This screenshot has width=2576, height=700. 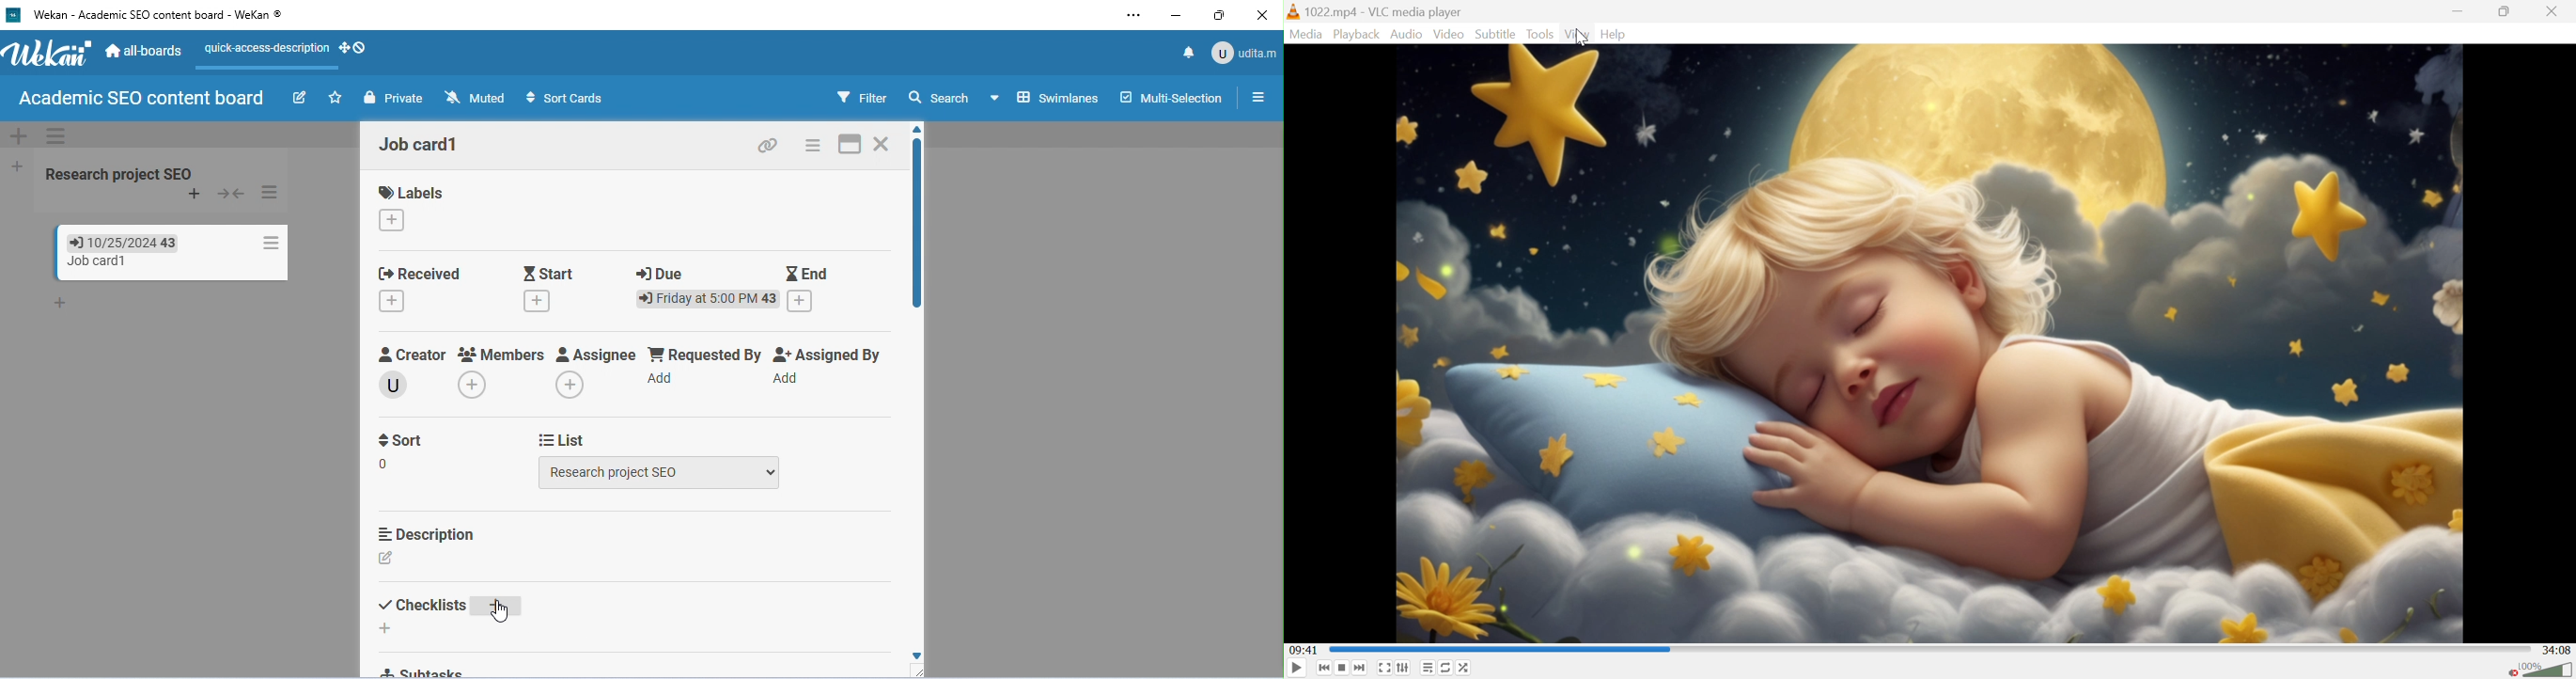 I want to click on Click to toggle between loop all, loop one and no loop, so click(x=1448, y=668).